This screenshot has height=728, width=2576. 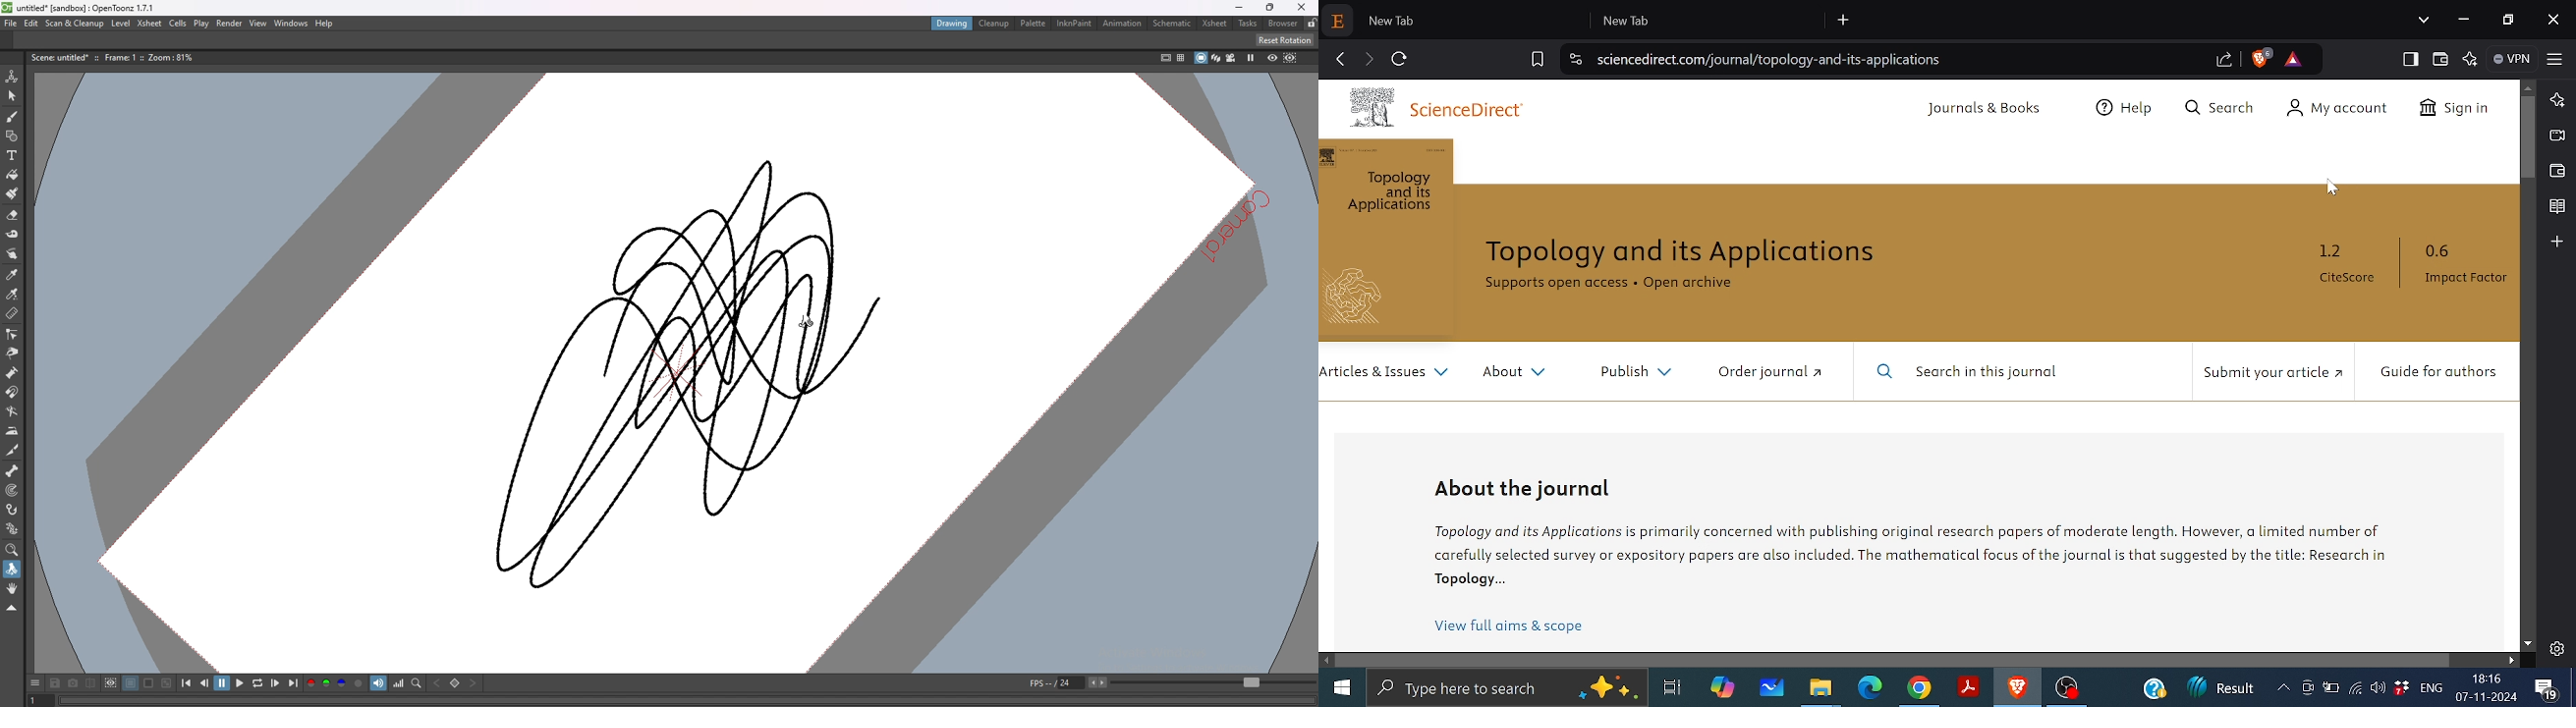 What do you see at coordinates (240, 683) in the screenshot?
I see `play` at bounding box center [240, 683].